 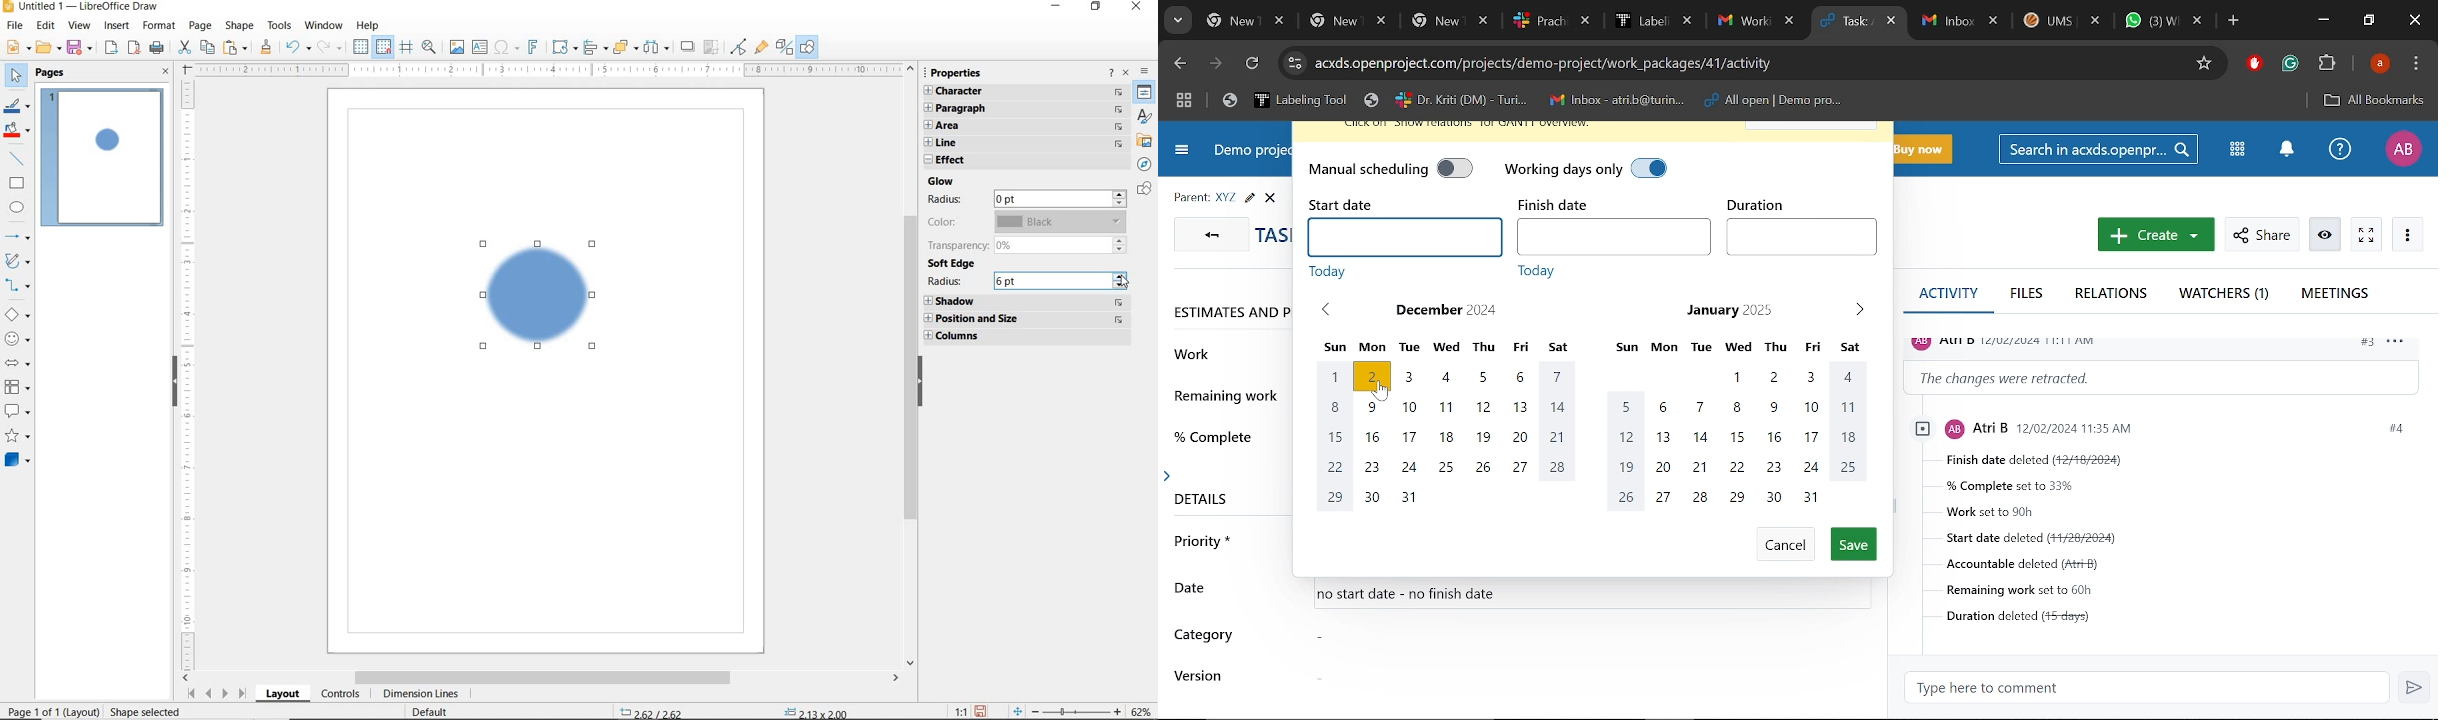 What do you see at coordinates (19, 108) in the screenshot?
I see `LINE COLOR` at bounding box center [19, 108].